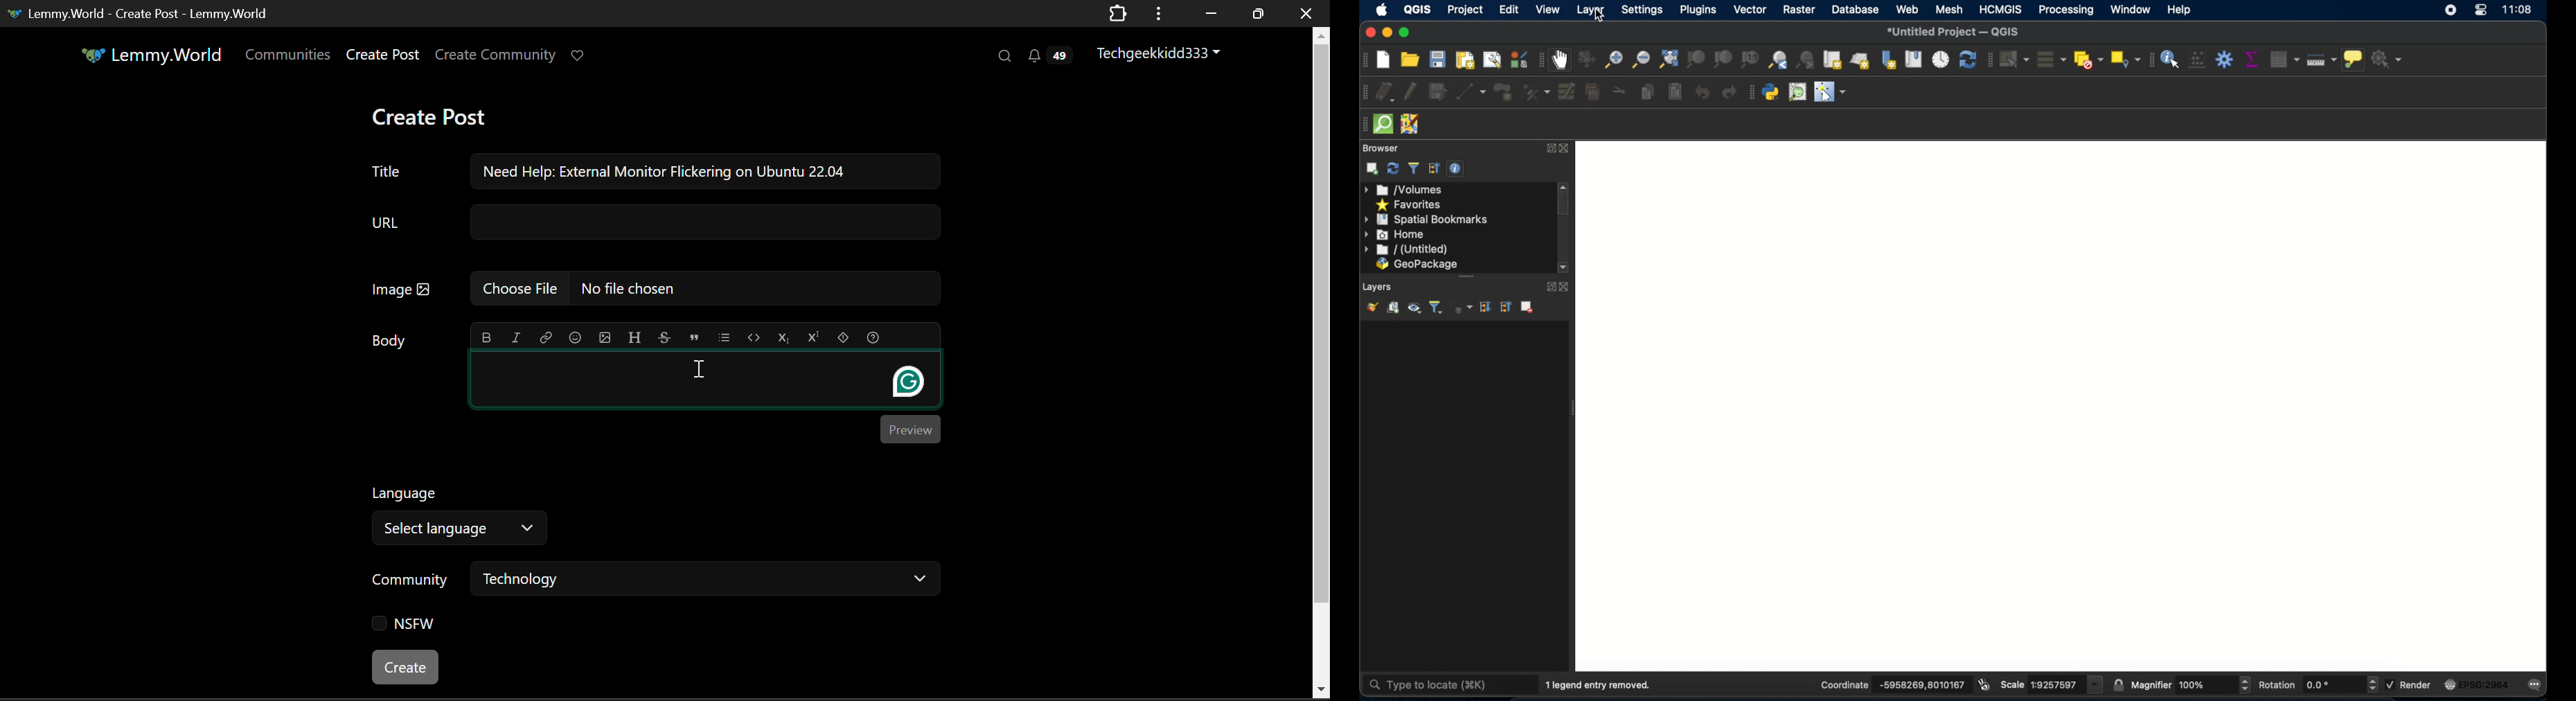 This screenshot has height=728, width=2576. What do you see at coordinates (1565, 205) in the screenshot?
I see `scroll box` at bounding box center [1565, 205].